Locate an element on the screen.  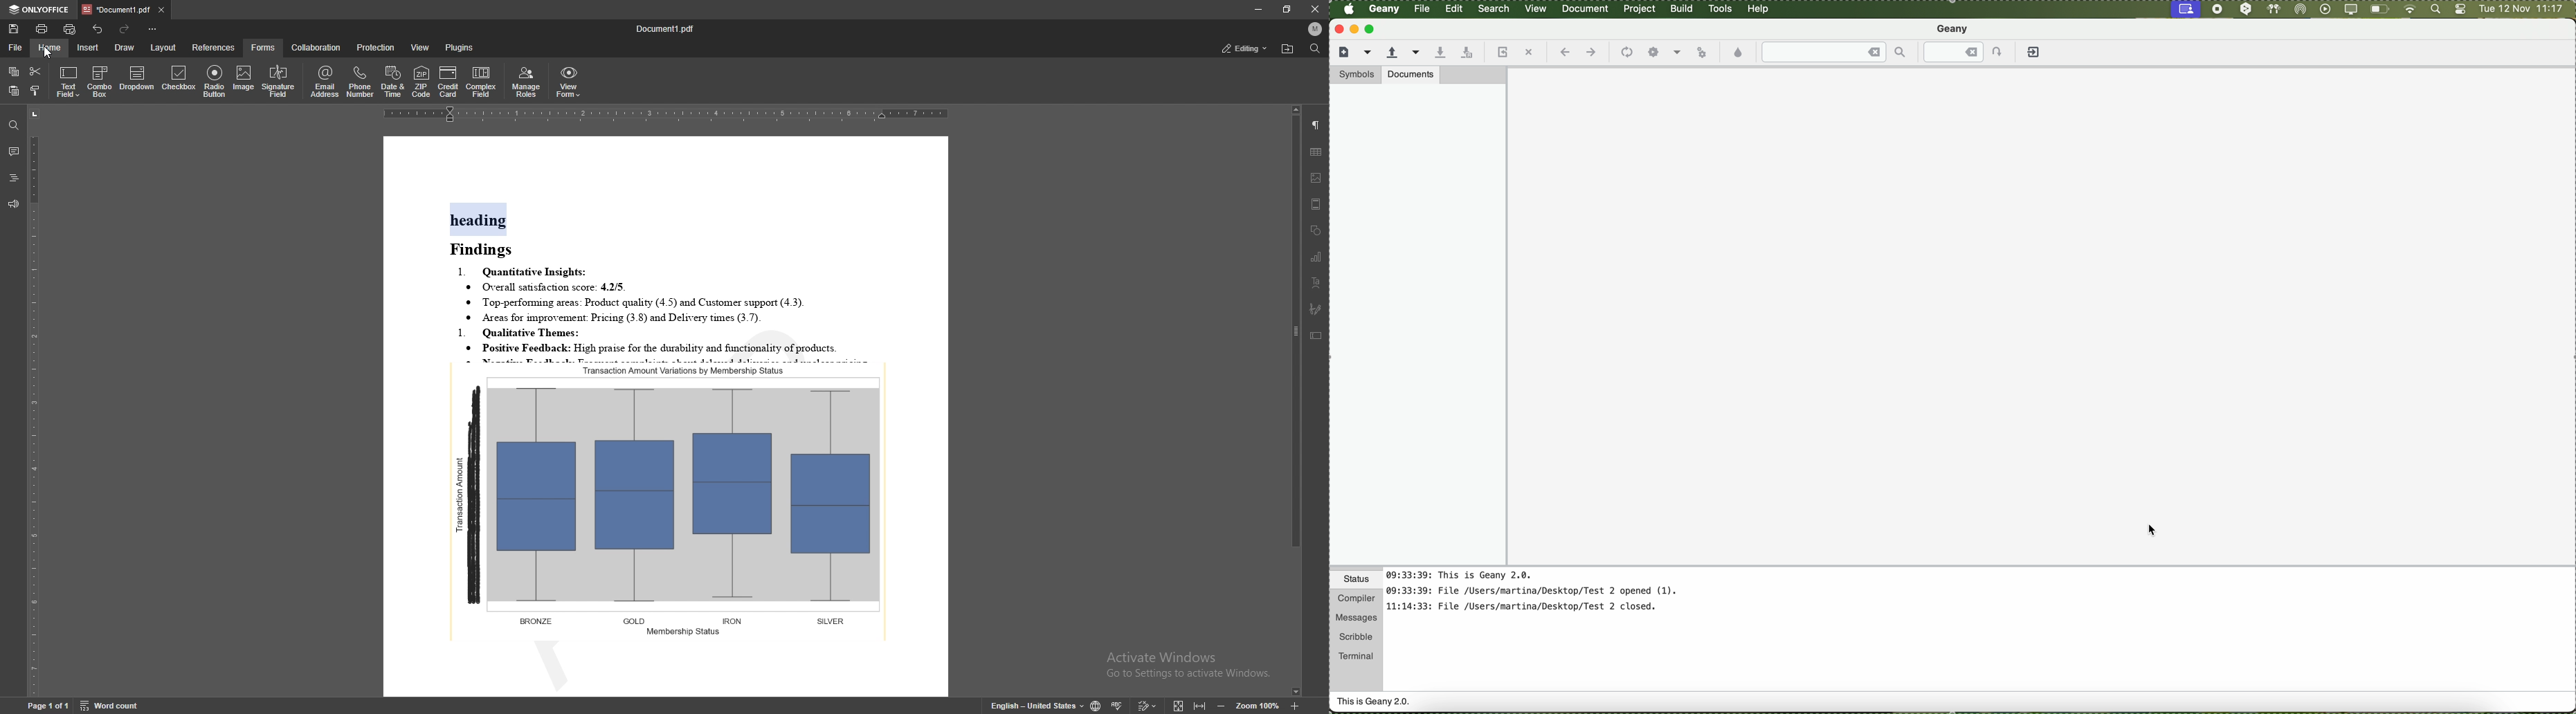
image is located at coordinates (1316, 178).